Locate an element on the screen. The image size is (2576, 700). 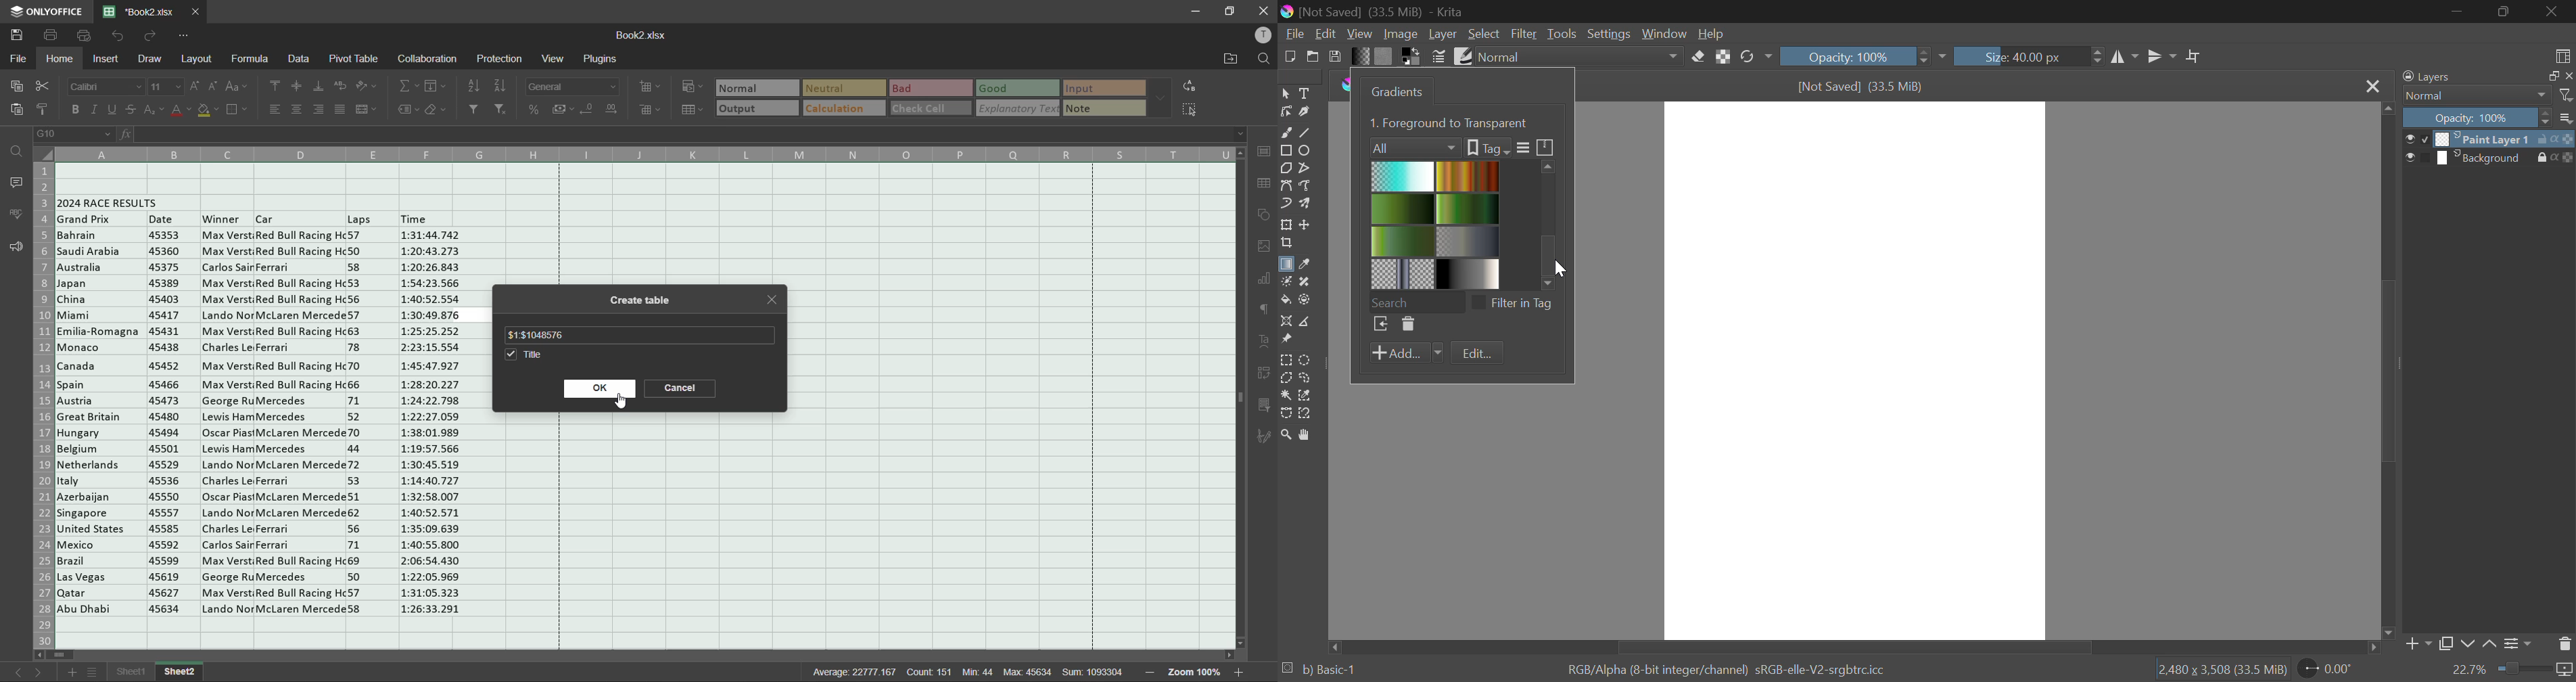
good is located at coordinates (1018, 88).